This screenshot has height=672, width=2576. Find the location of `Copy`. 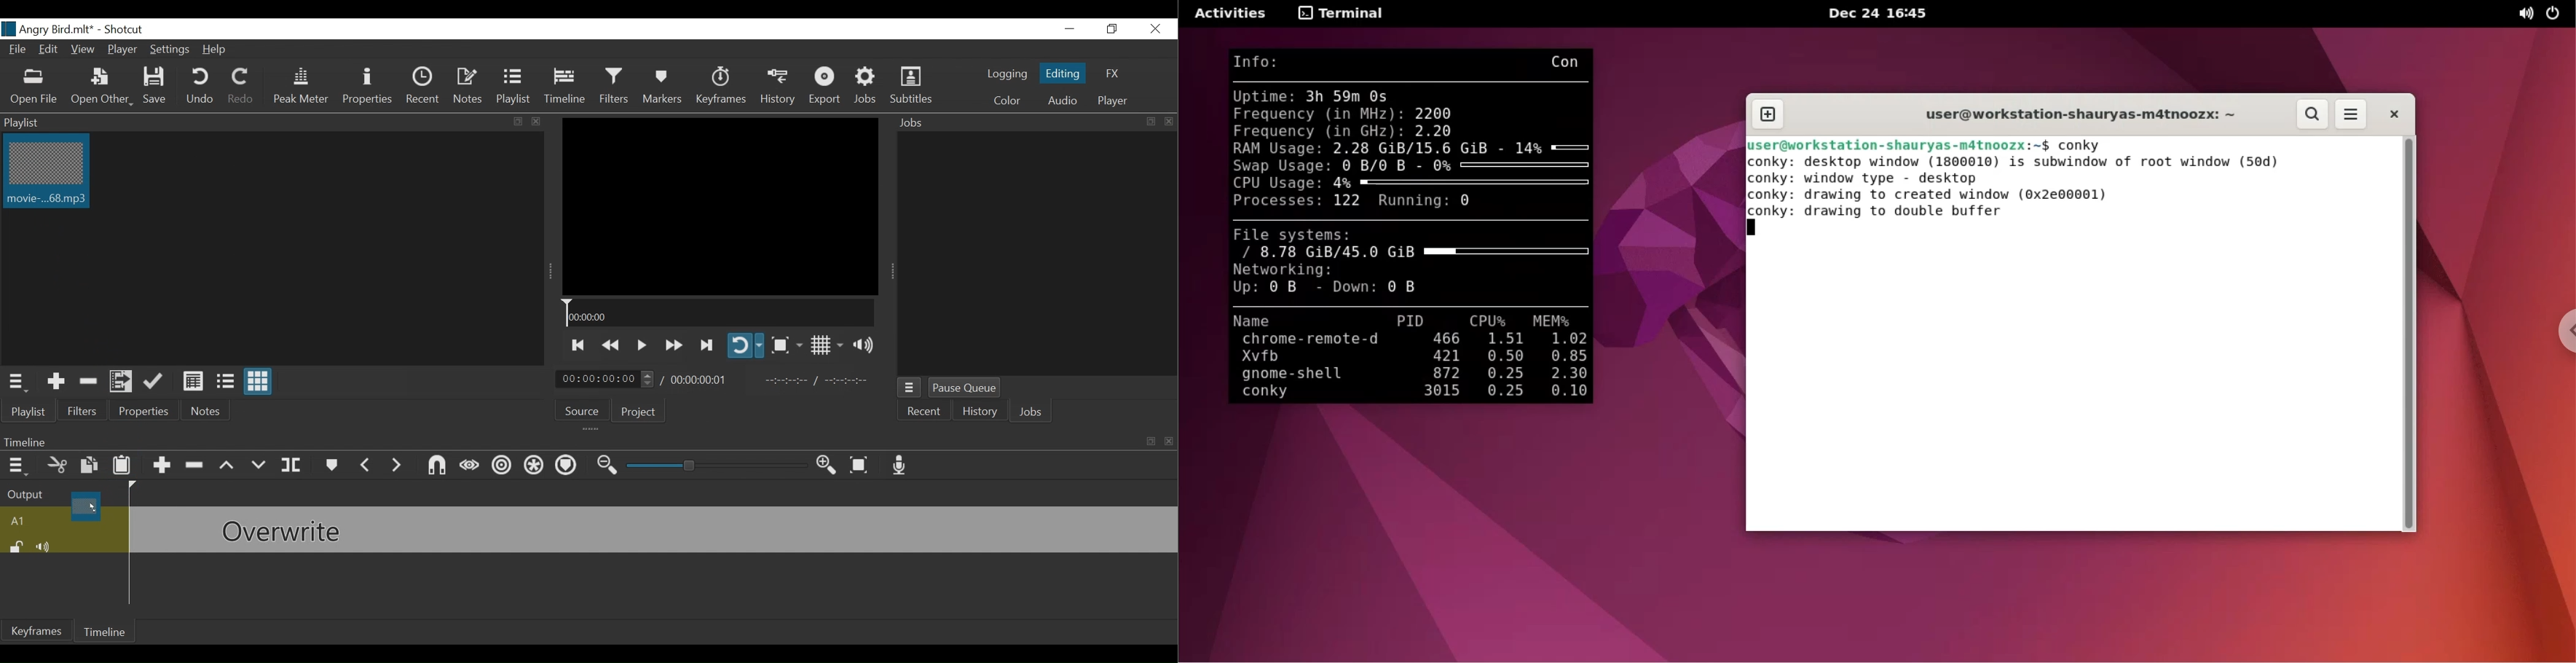

Copy is located at coordinates (89, 465).